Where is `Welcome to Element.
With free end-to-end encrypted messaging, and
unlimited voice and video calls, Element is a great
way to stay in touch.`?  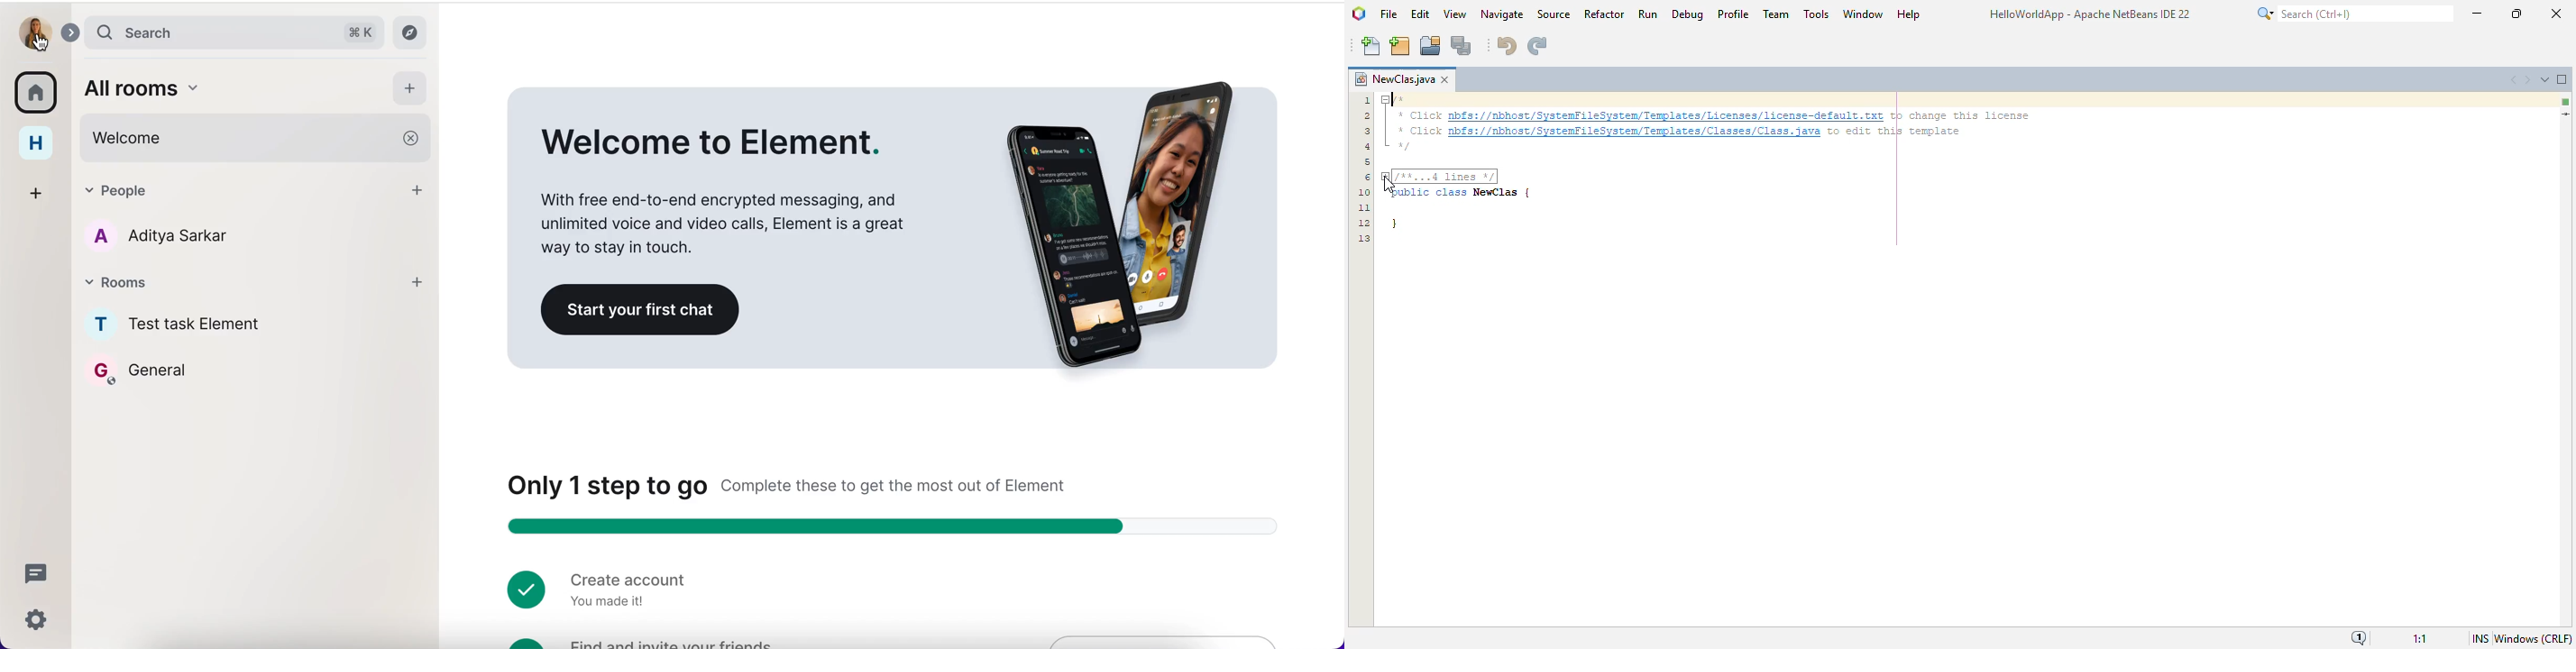
Welcome to Element.
With free end-to-end encrypted messaging, and
unlimited voice and video calls, Element is a great
way to stay in touch. is located at coordinates (721, 183).